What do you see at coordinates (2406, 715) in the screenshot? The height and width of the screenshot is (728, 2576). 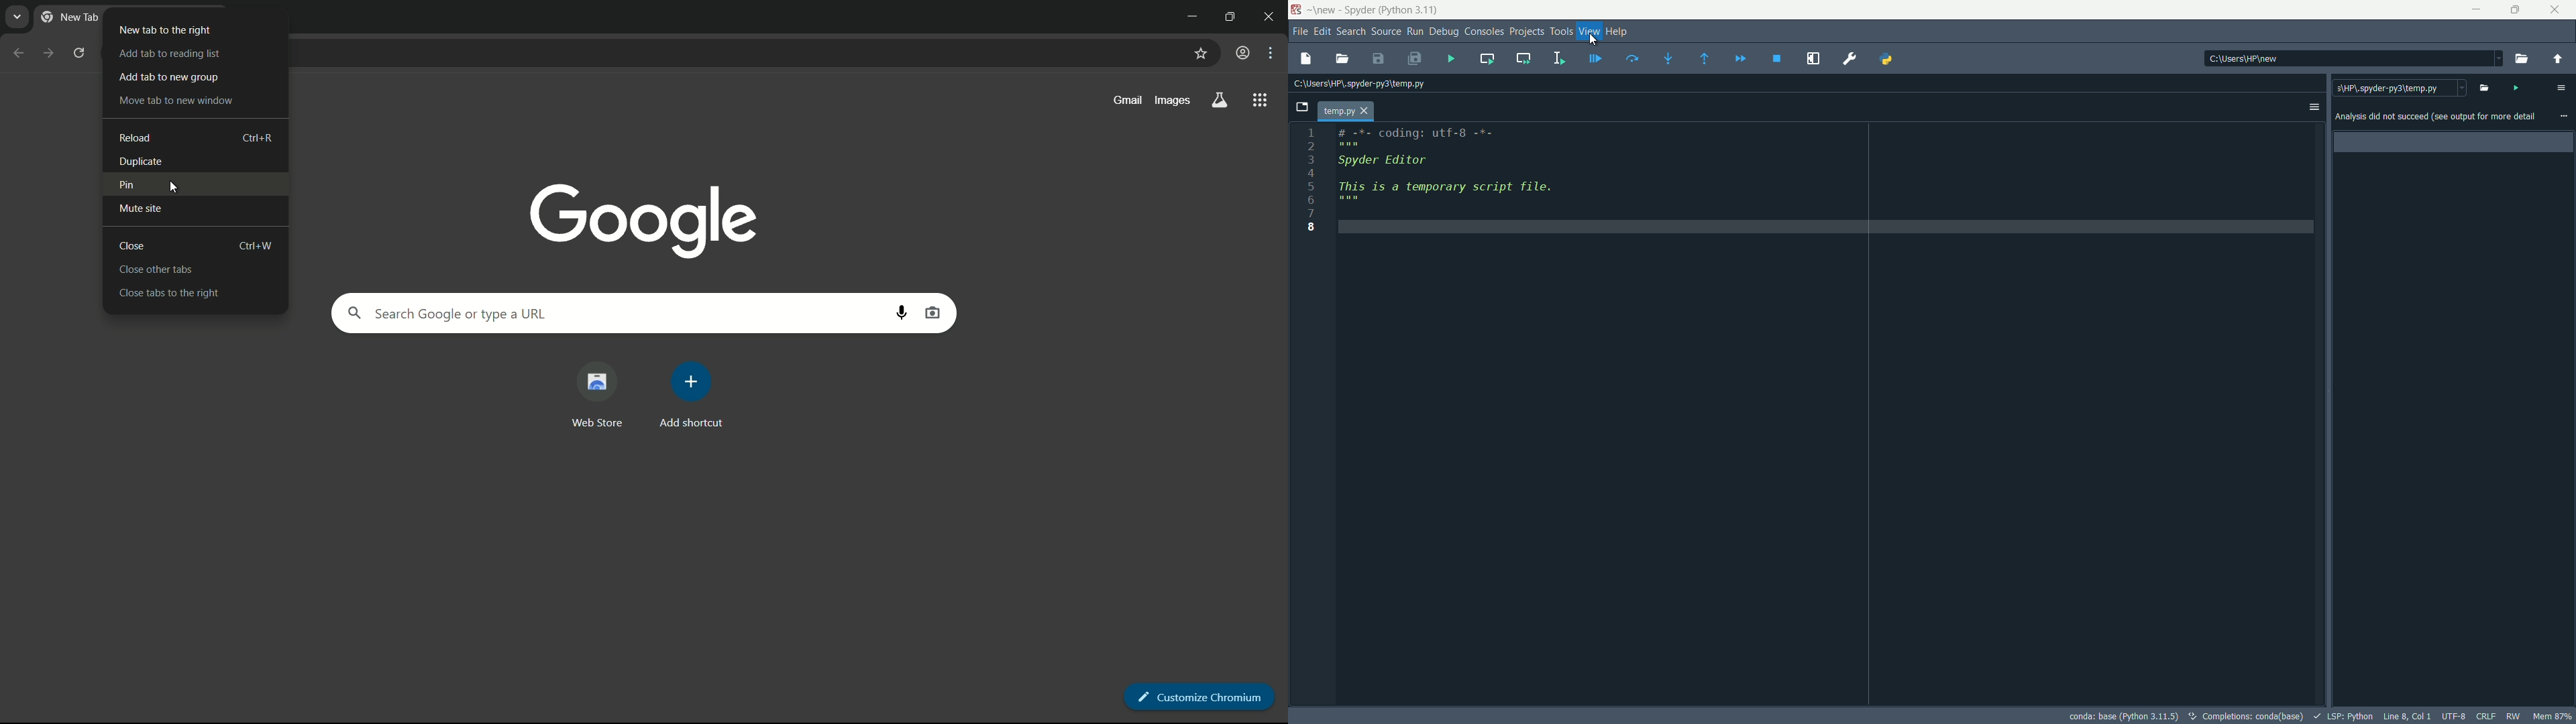 I see `cursor position` at bounding box center [2406, 715].